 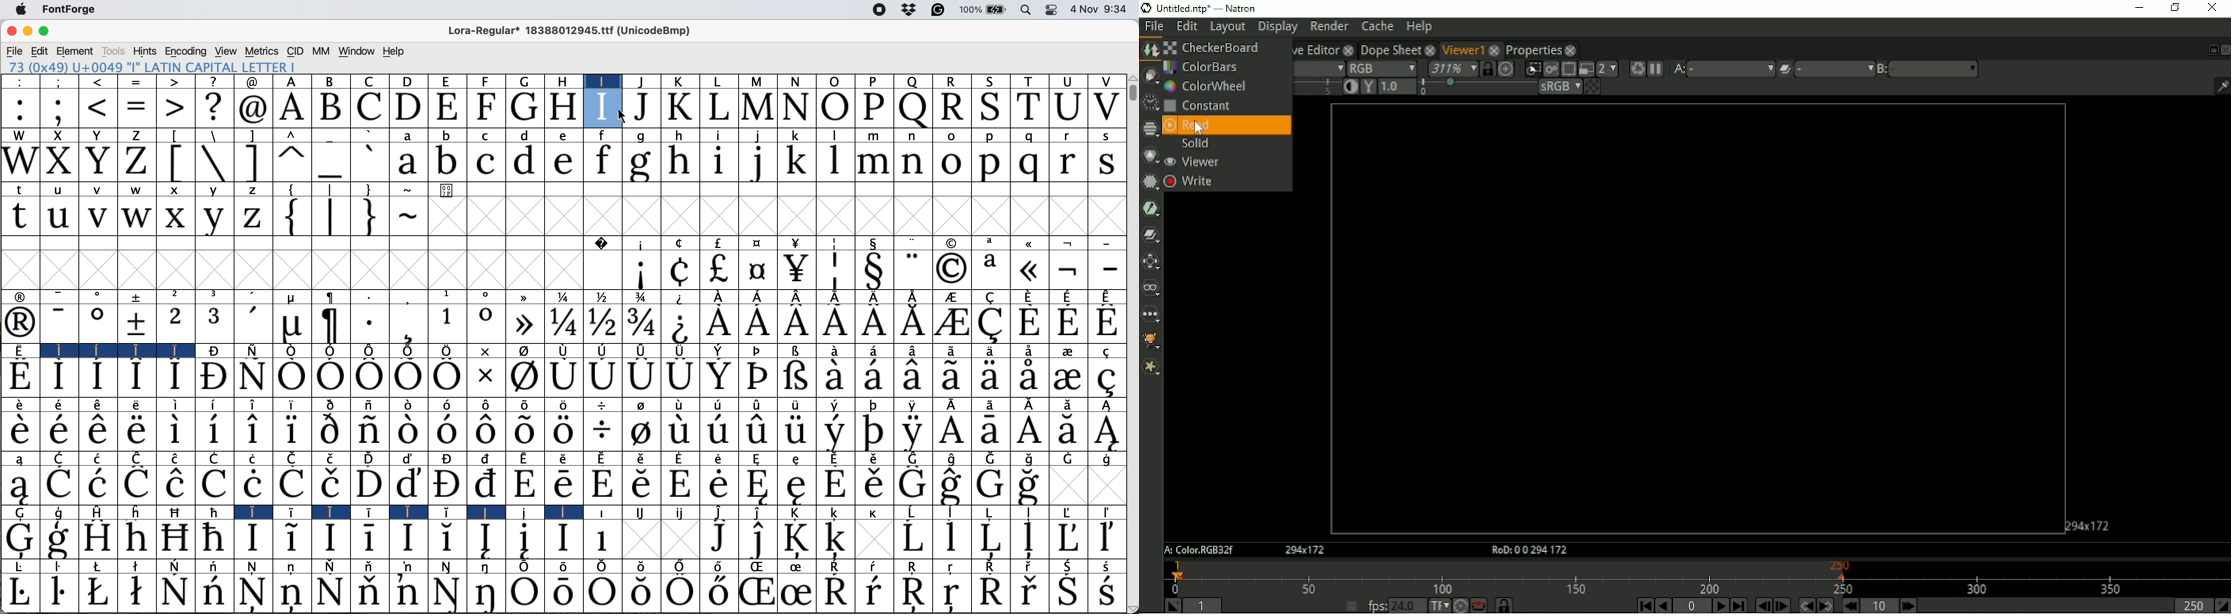 I want to click on Symbol, so click(x=175, y=406).